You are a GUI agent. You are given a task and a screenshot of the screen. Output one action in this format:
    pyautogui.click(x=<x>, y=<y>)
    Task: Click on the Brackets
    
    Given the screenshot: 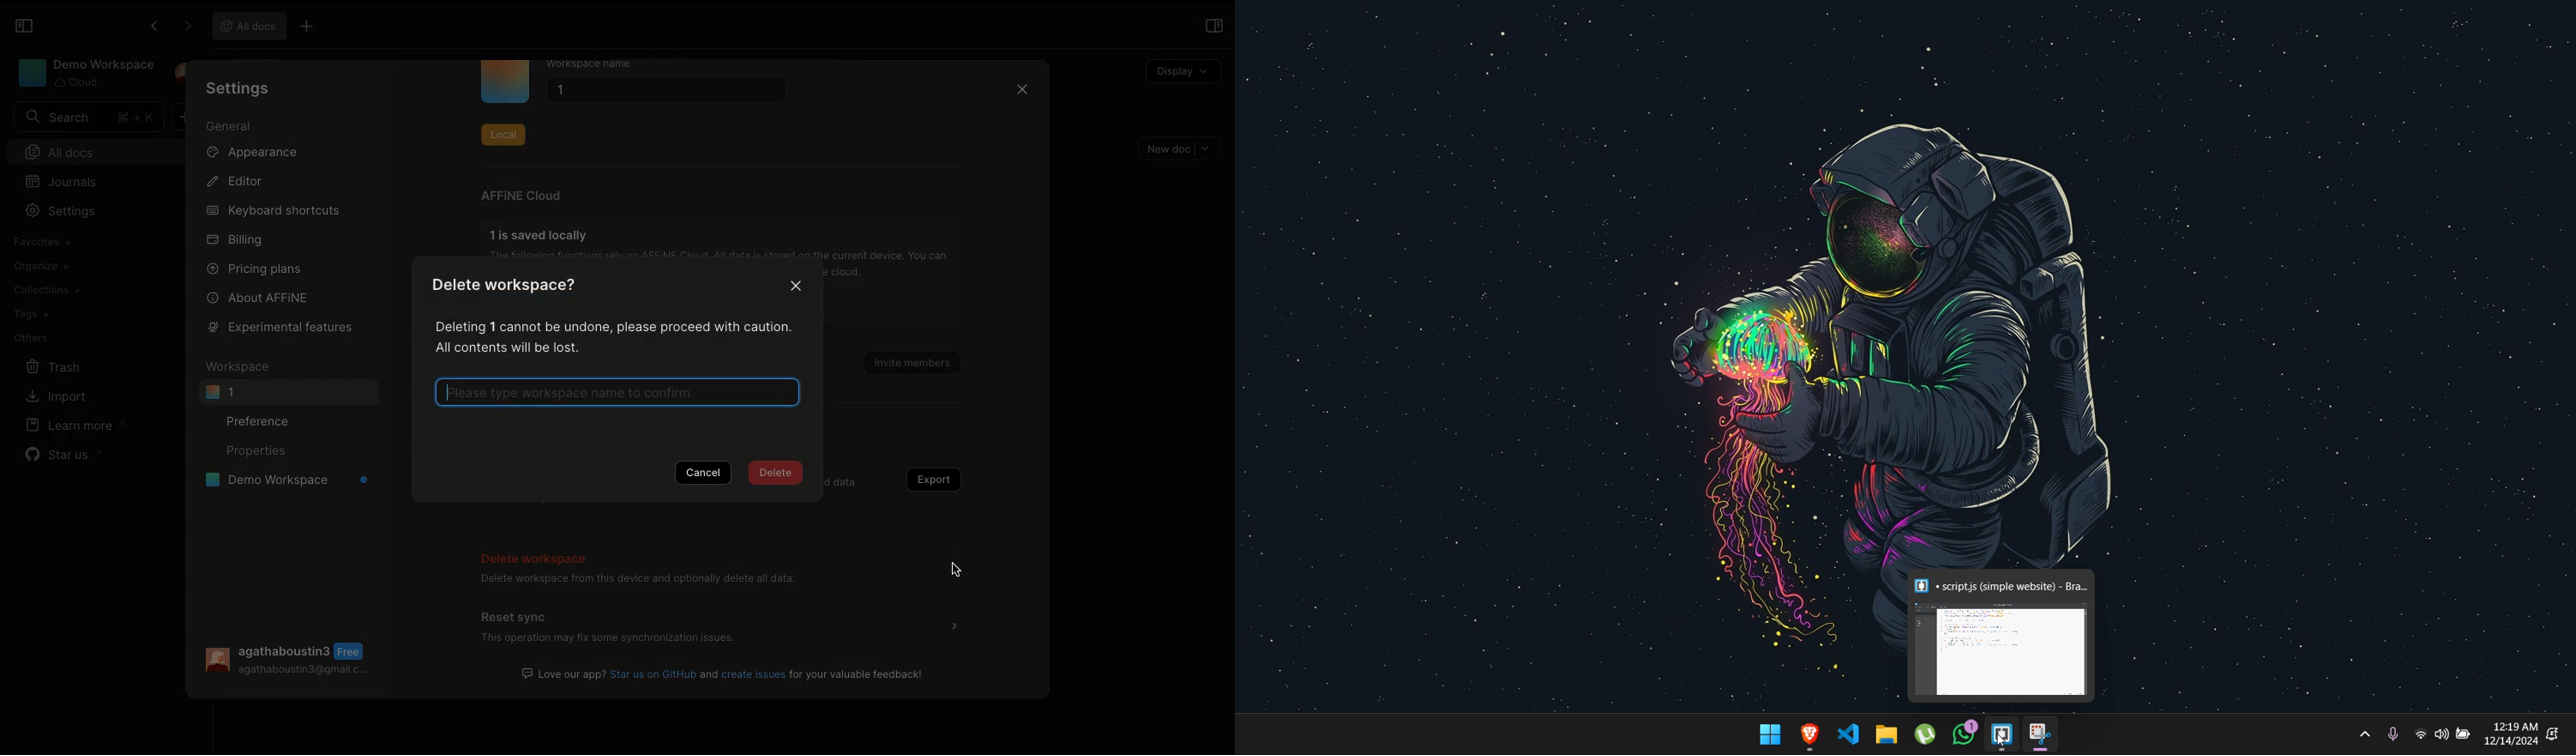 What is the action you would take?
    pyautogui.click(x=2003, y=735)
    